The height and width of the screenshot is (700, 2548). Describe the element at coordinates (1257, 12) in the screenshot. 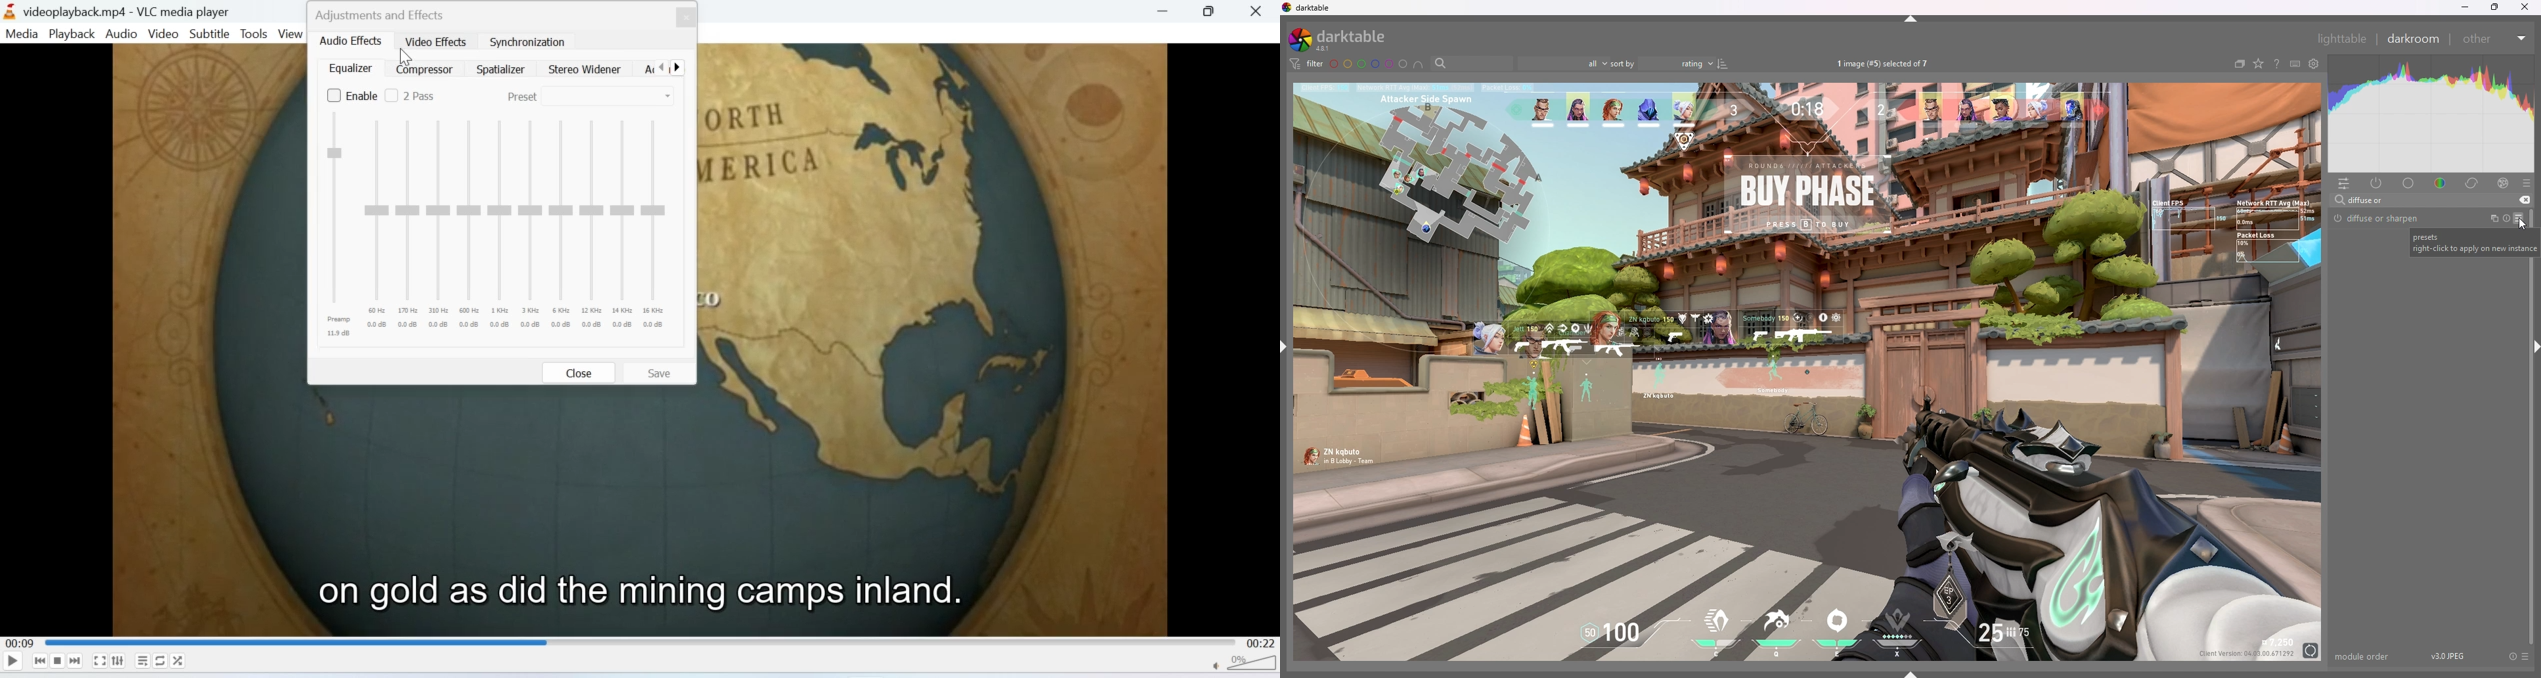

I see `Close` at that location.